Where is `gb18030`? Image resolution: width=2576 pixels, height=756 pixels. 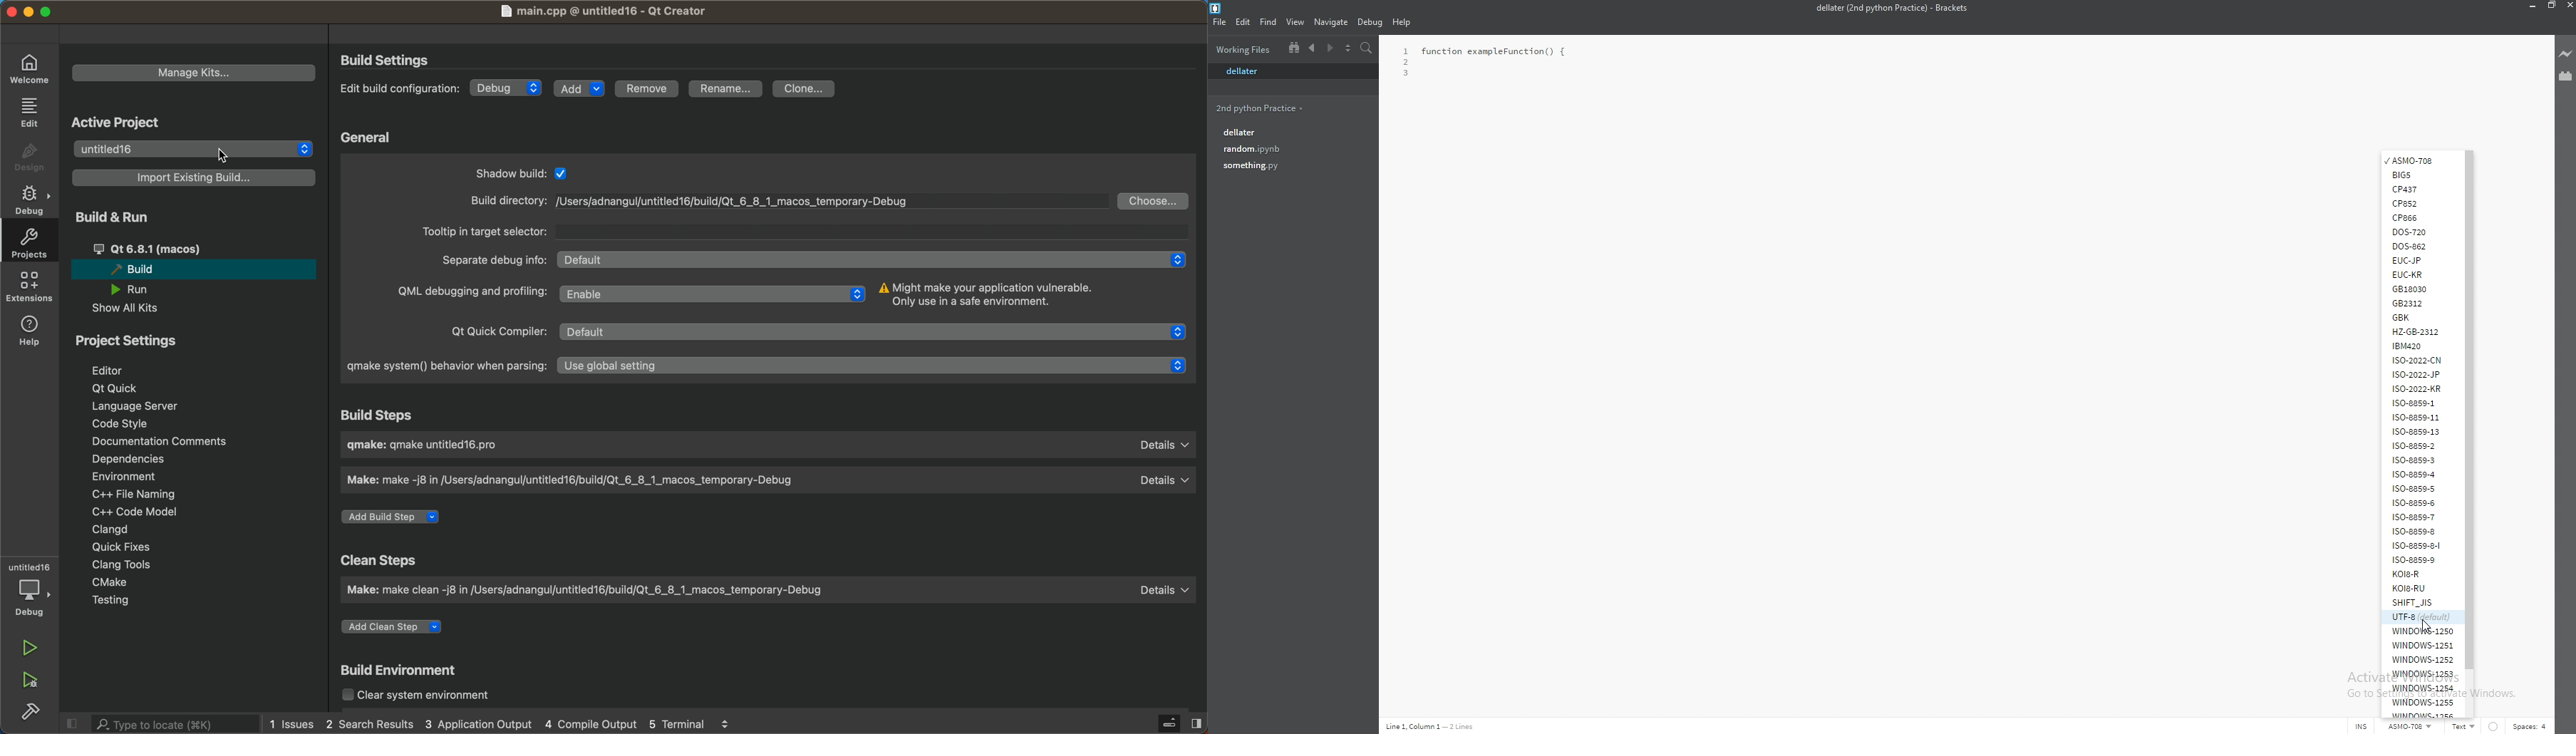
gb18030 is located at coordinates (2420, 289).